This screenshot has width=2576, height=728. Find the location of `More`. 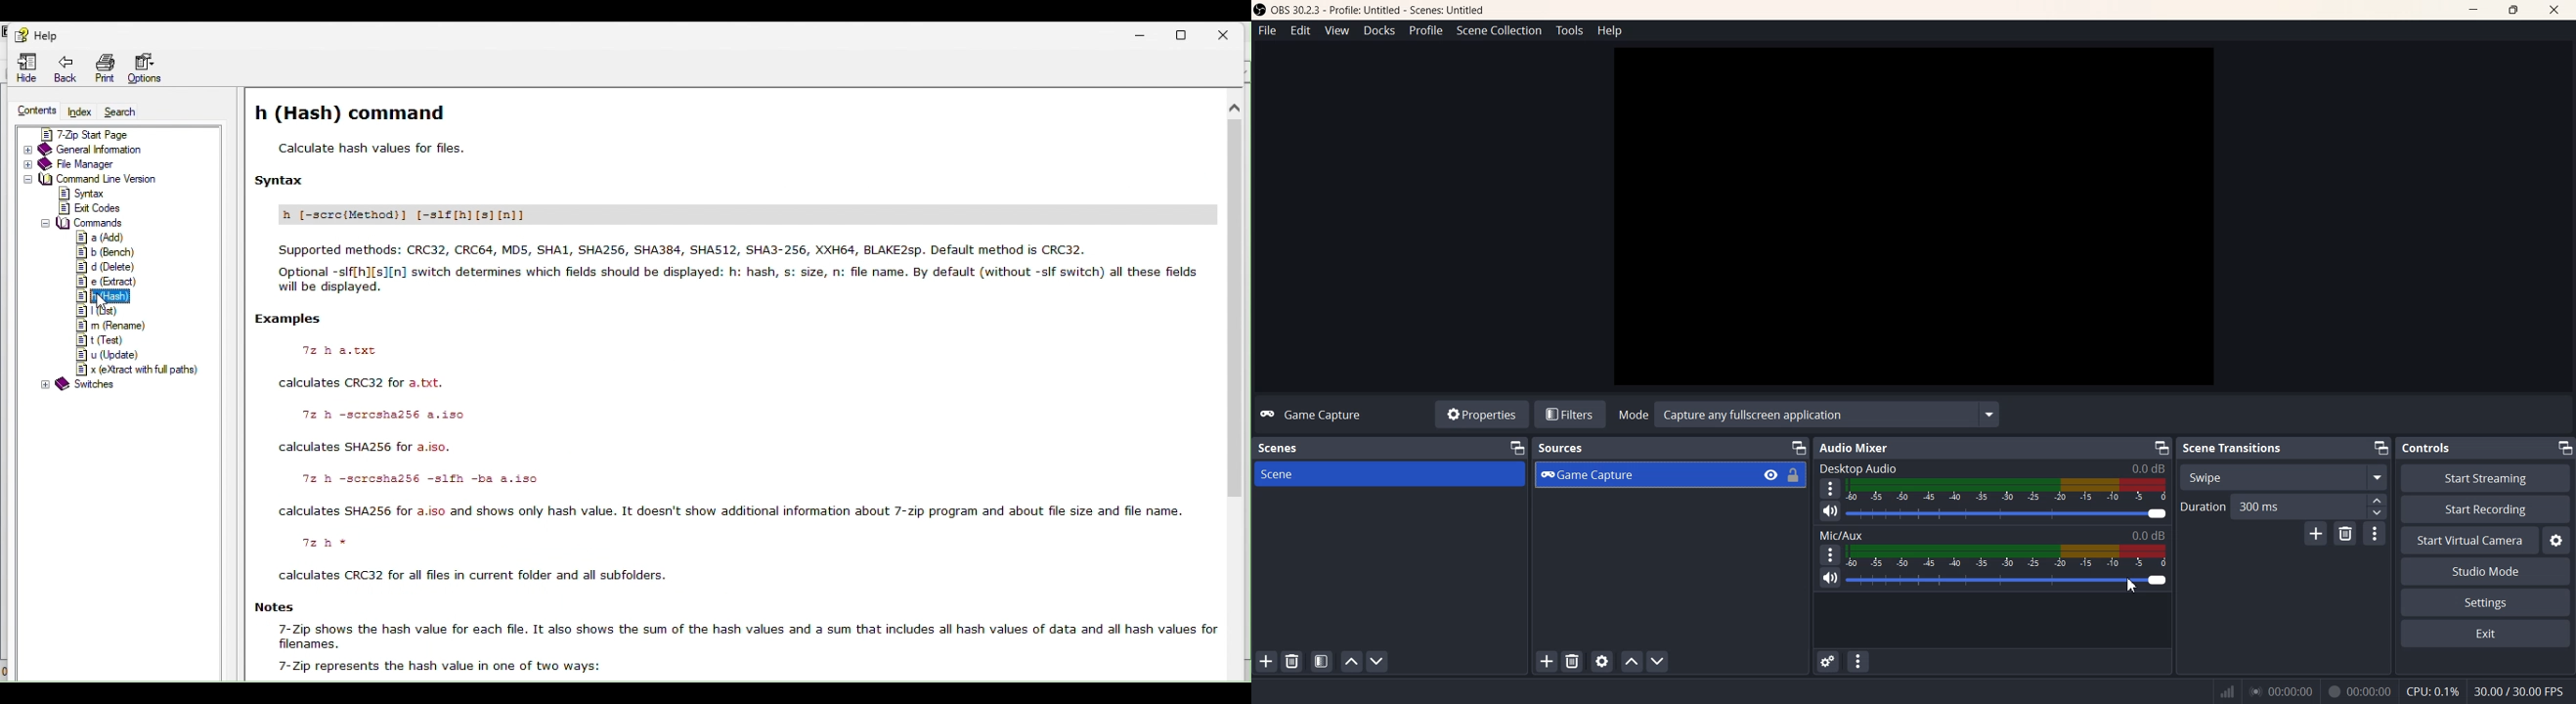

More is located at coordinates (1830, 488).